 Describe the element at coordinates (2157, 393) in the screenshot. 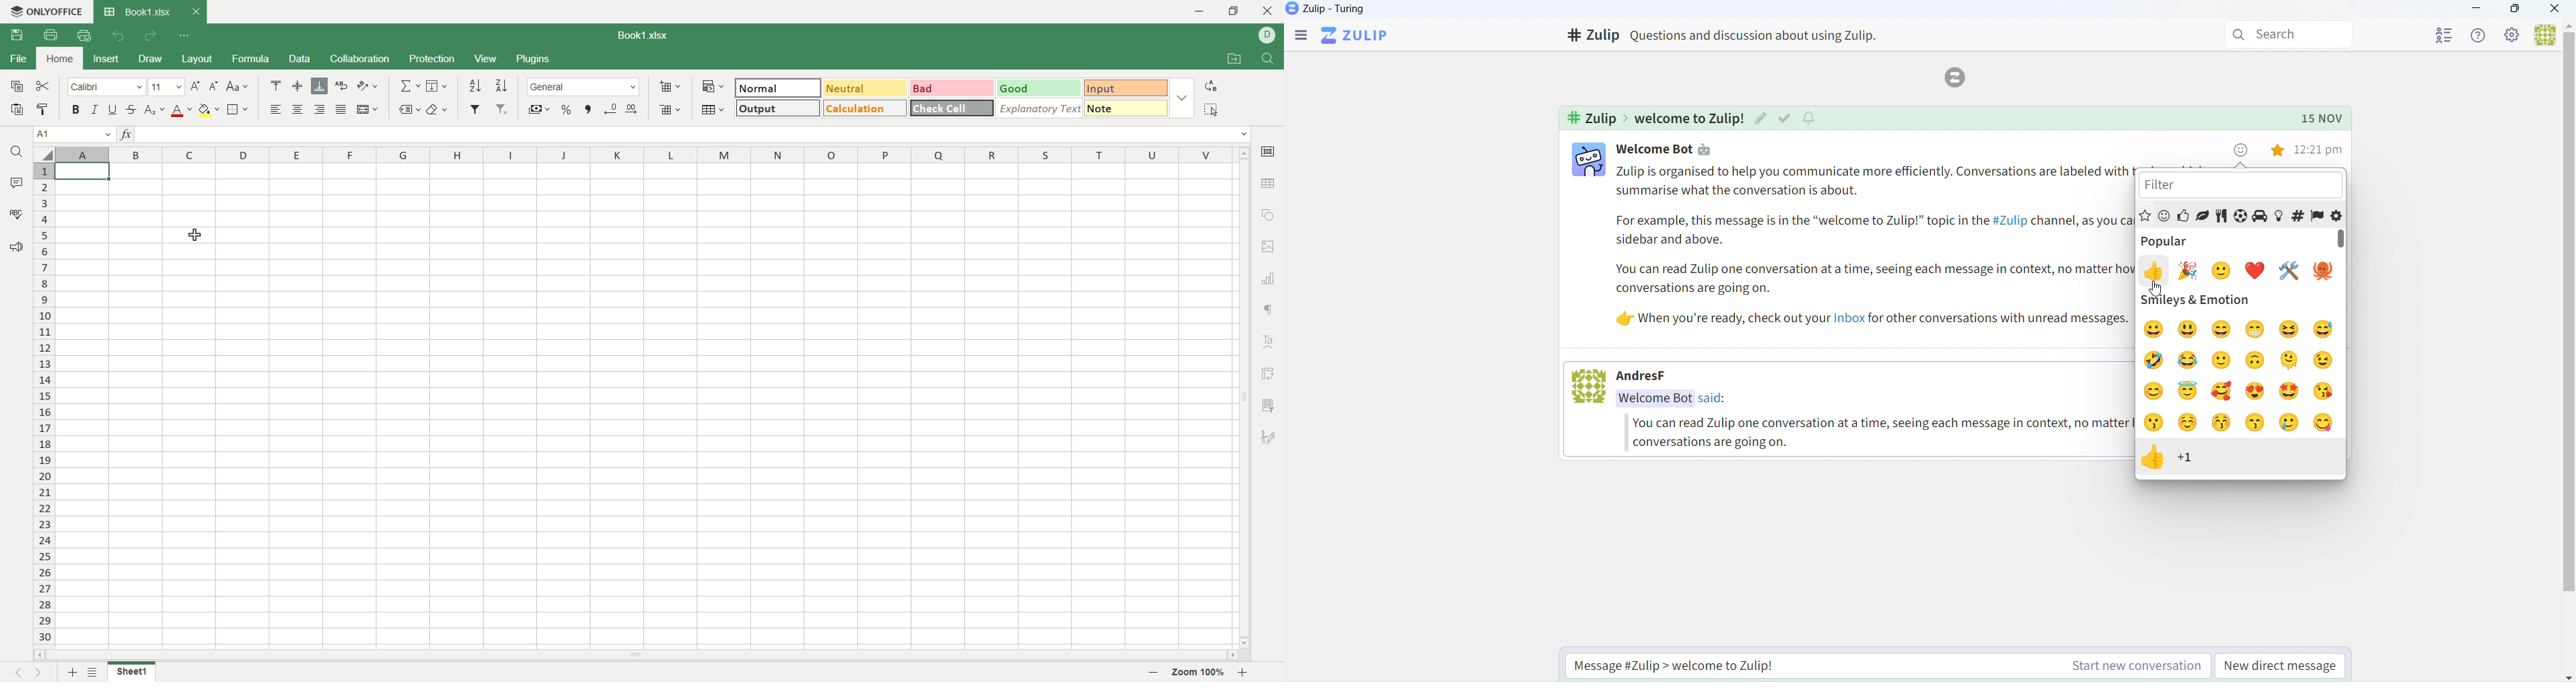

I see `blushing smile` at that location.